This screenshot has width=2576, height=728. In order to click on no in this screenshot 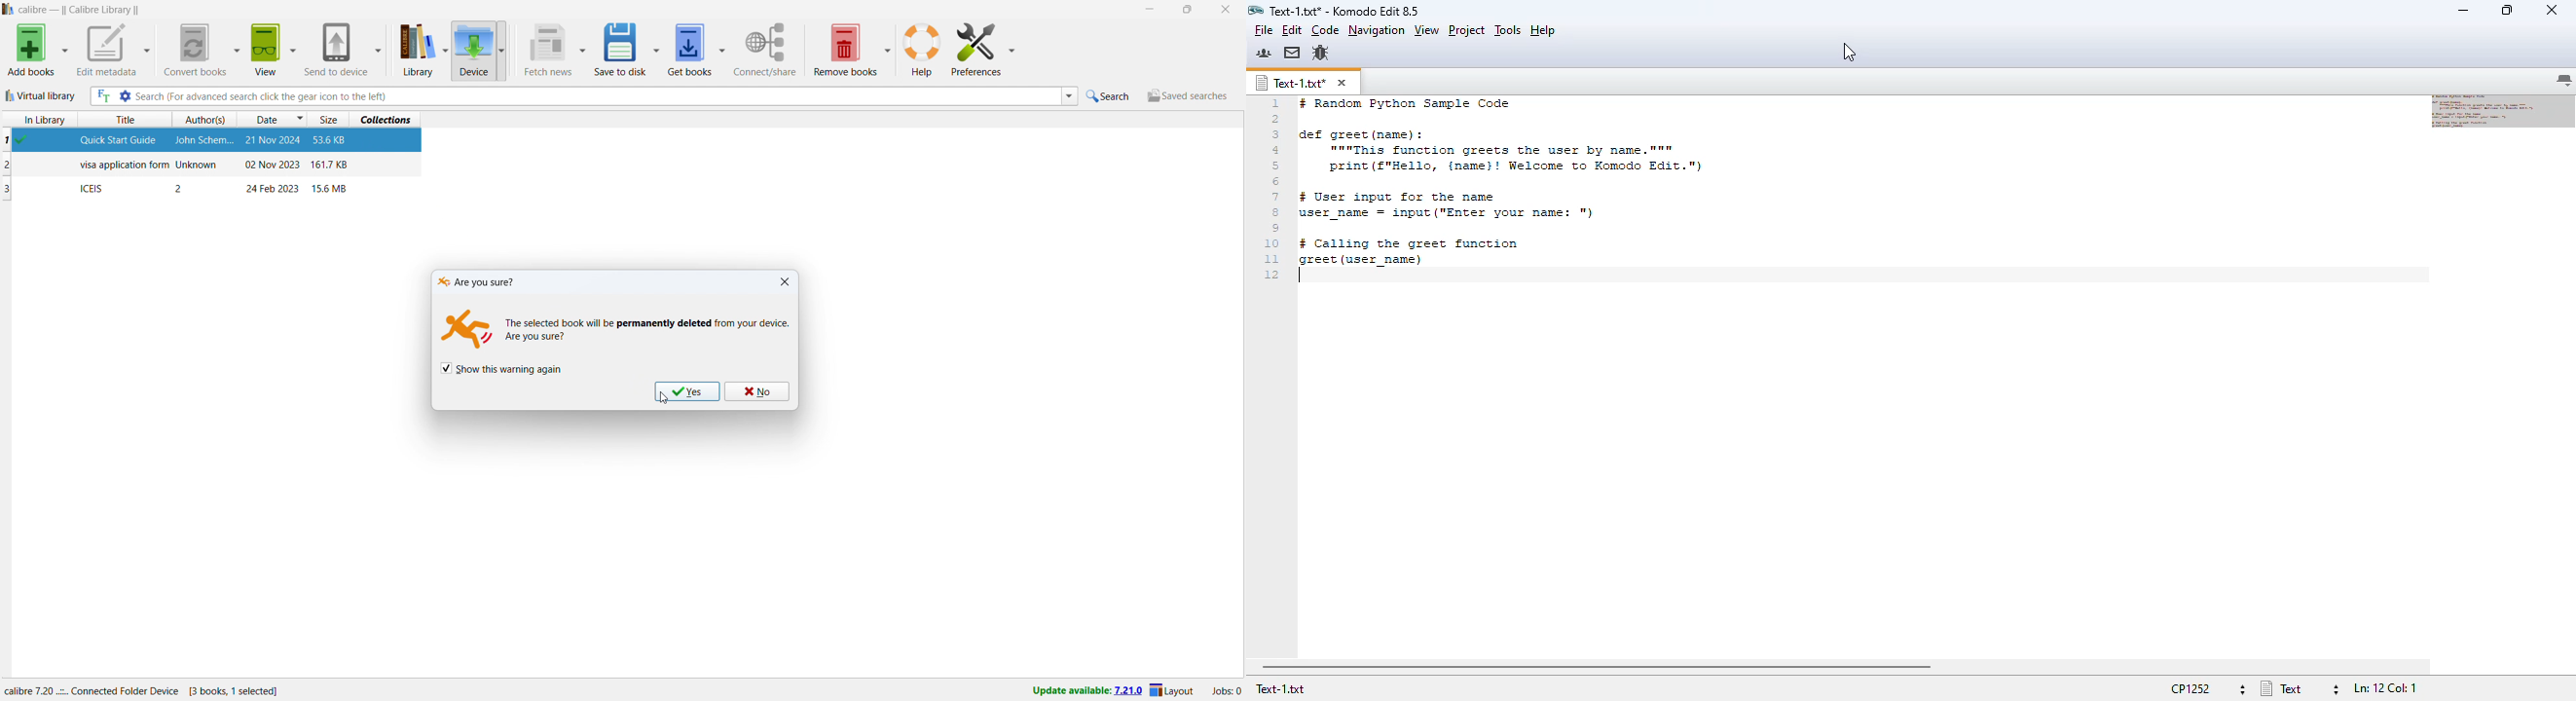, I will do `click(758, 391)`.